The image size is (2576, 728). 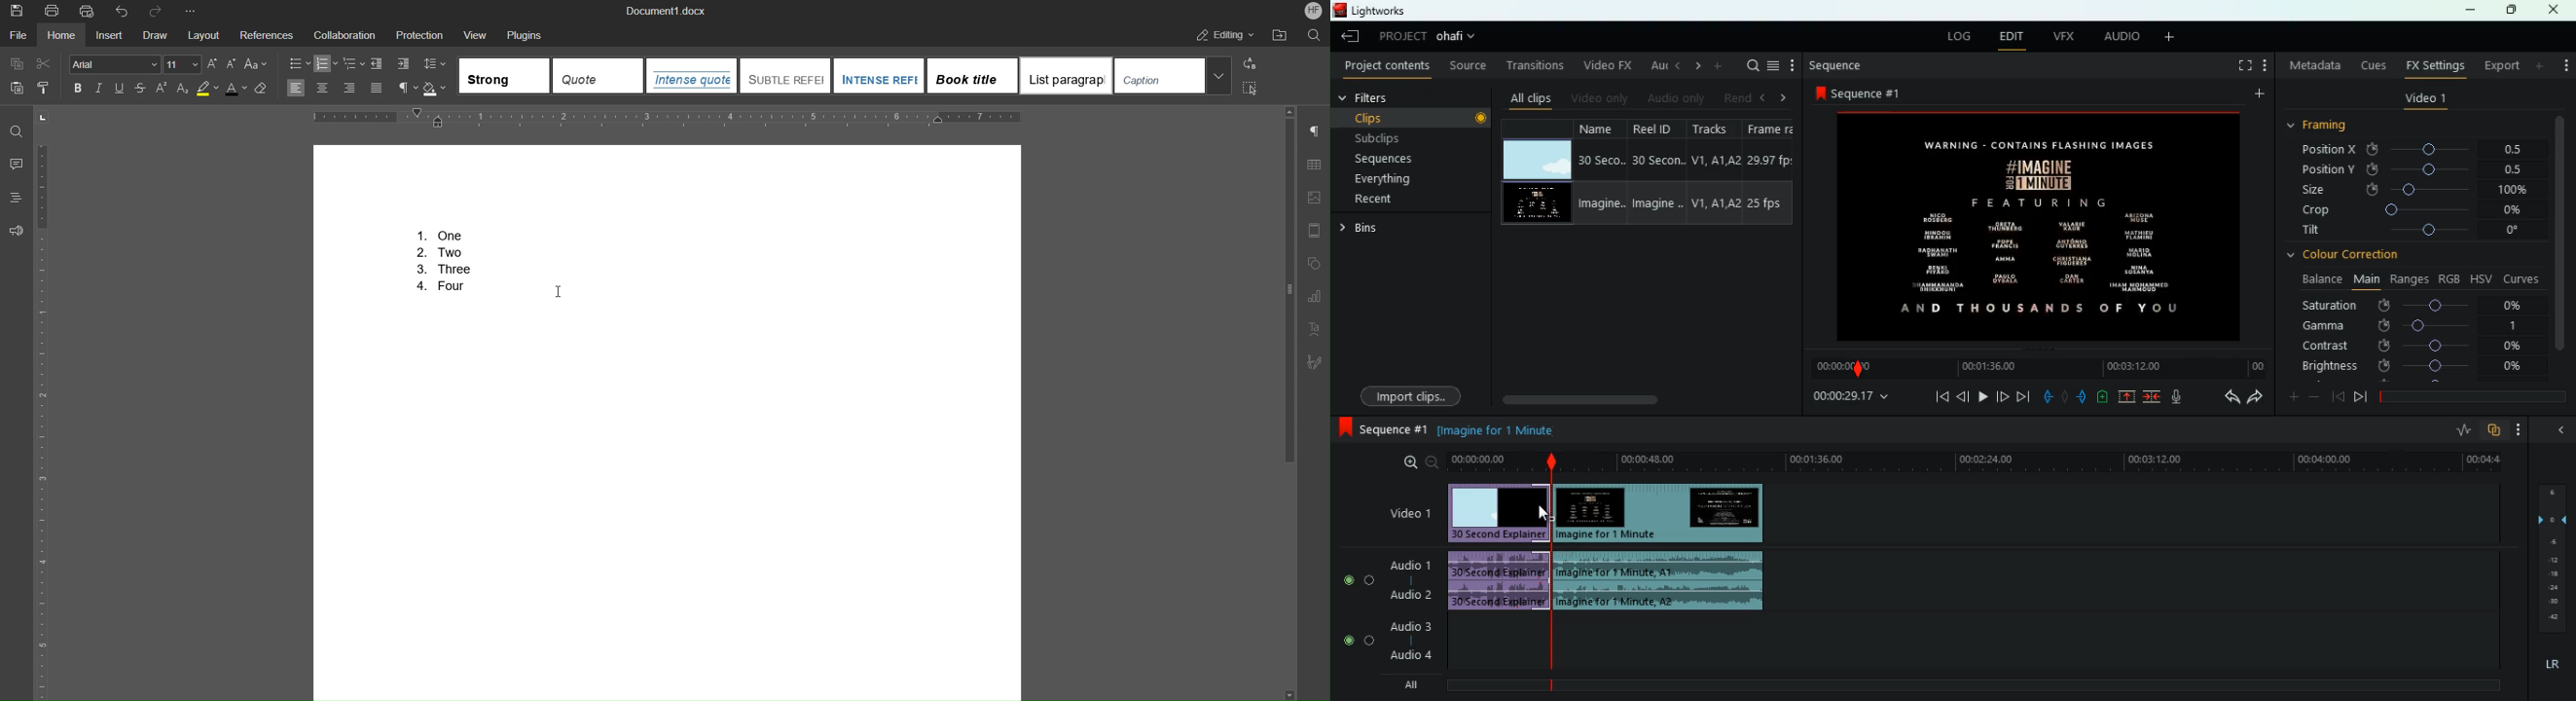 What do you see at coordinates (2473, 397) in the screenshot?
I see `time frame` at bounding box center [2473, 397].